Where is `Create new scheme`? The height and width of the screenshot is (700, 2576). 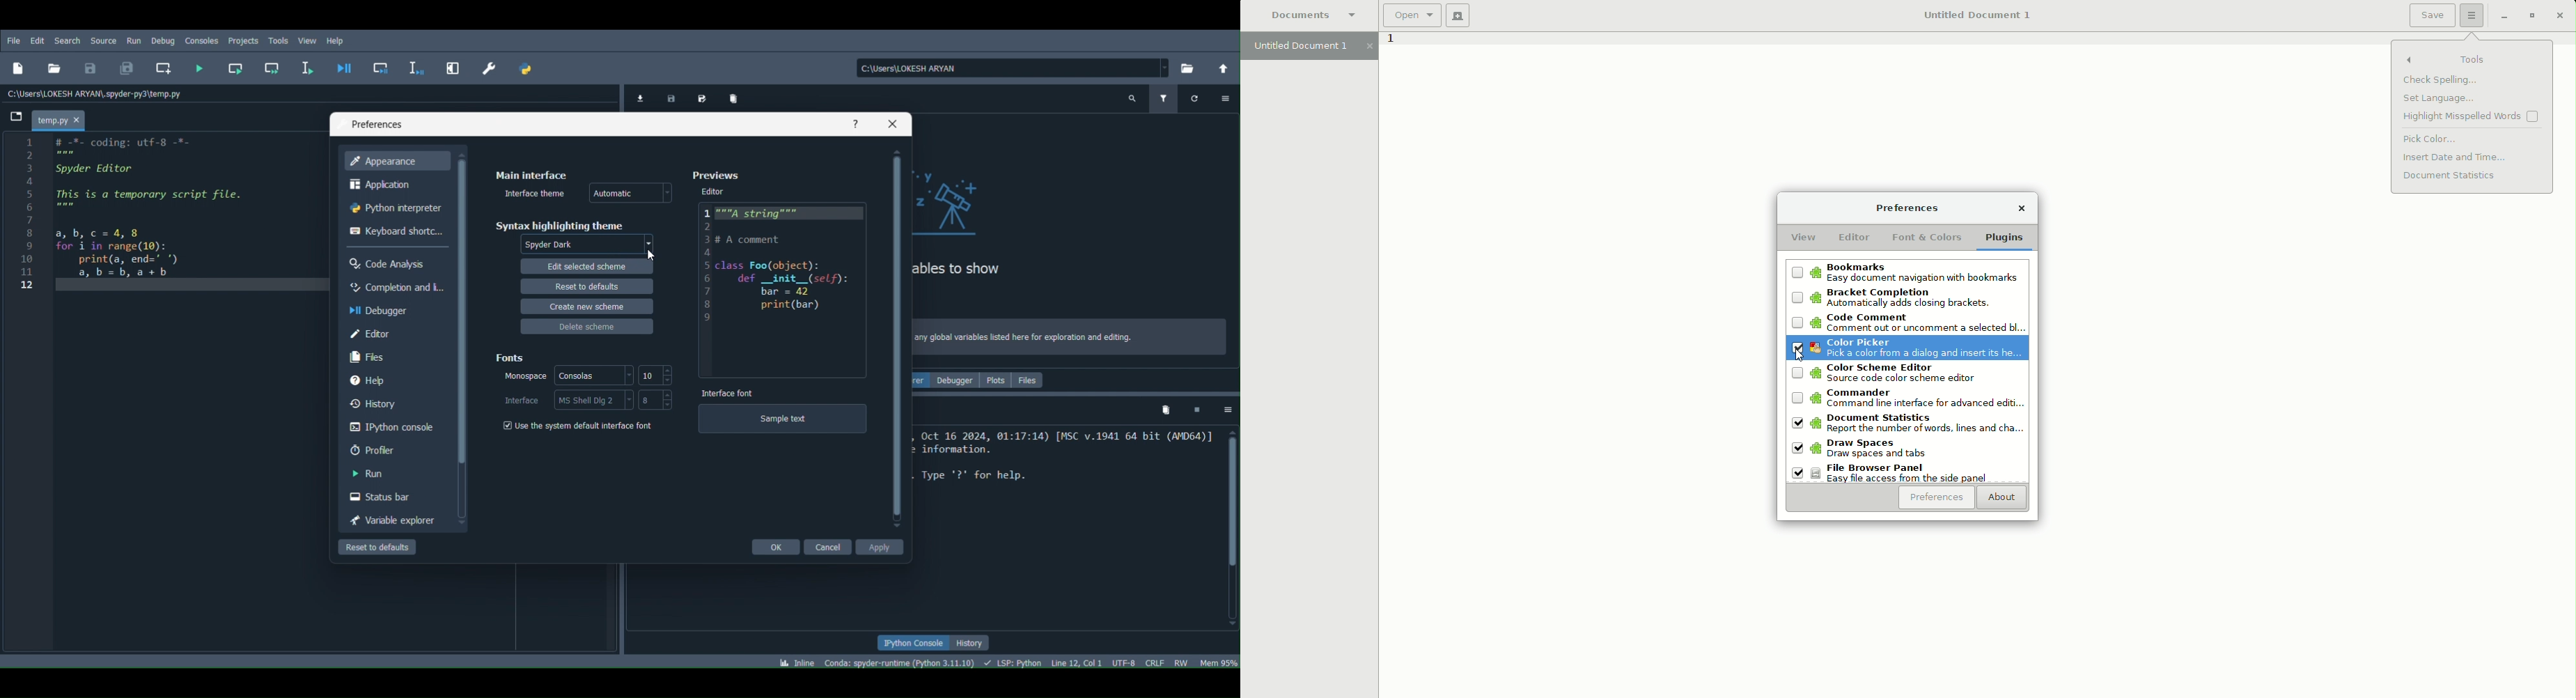
Create new scheme is located at coordinates (585, 306).